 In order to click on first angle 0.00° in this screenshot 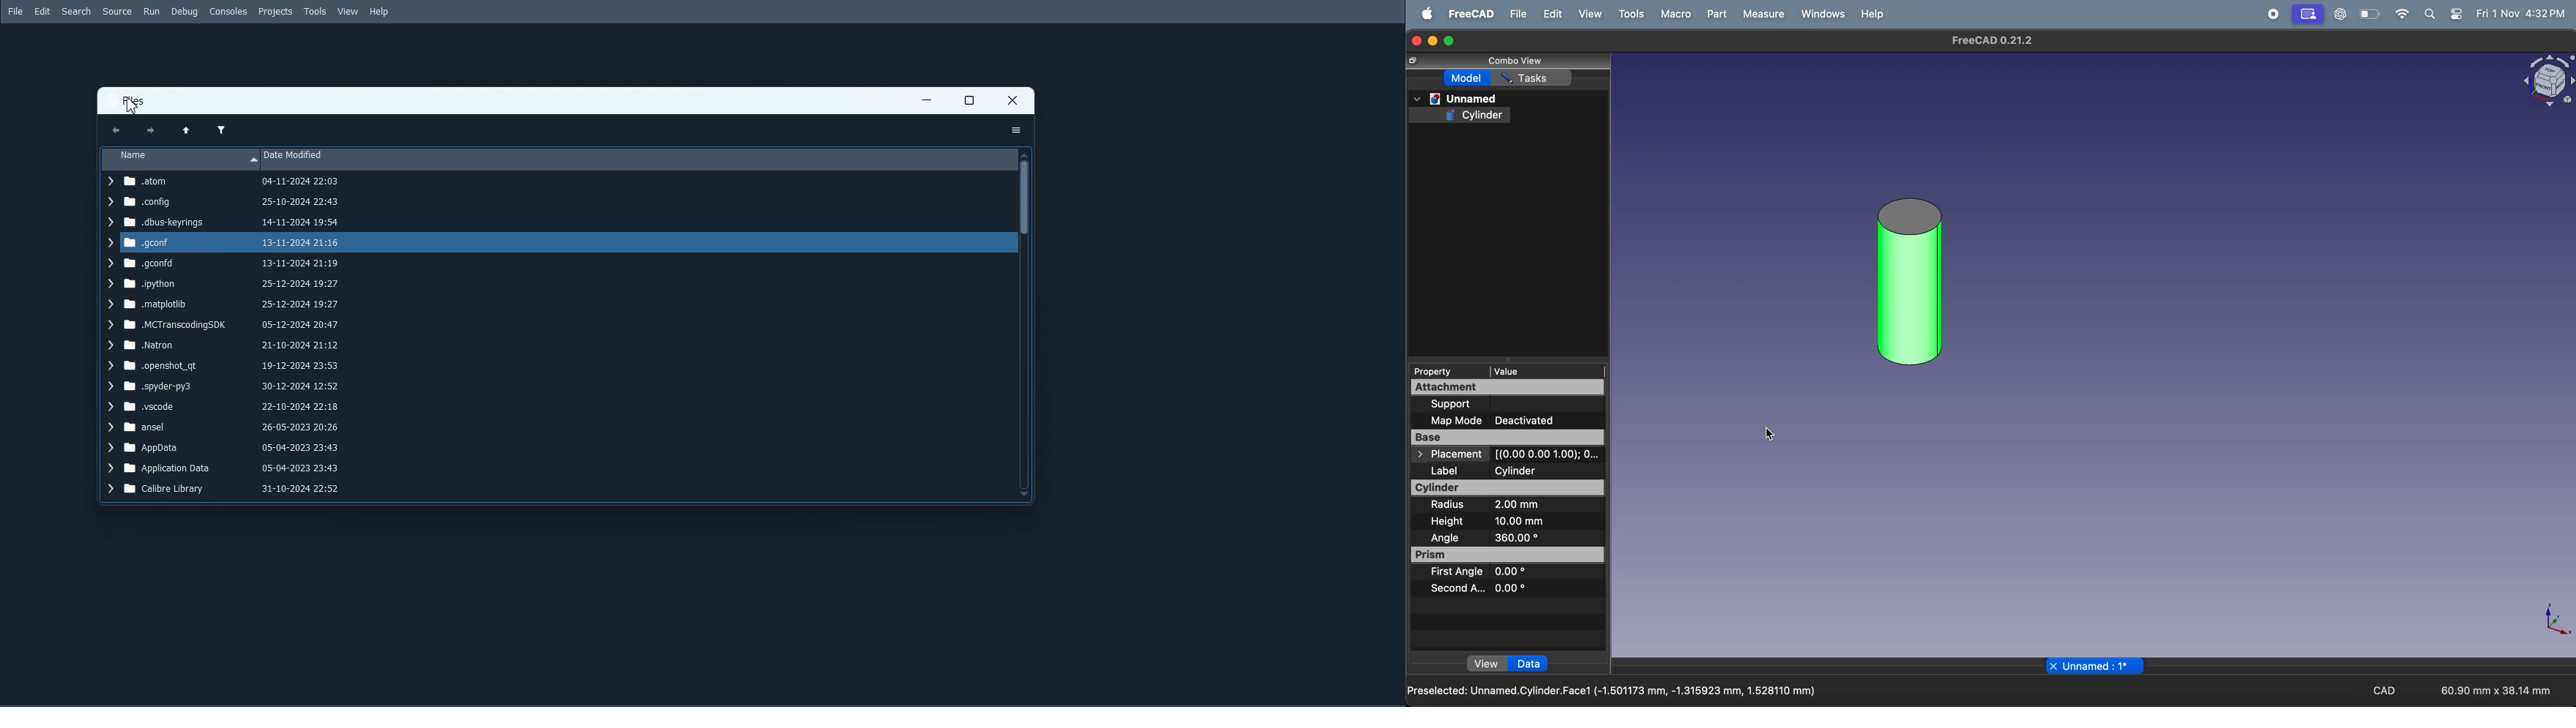, I will do `click(1477, 572)`.